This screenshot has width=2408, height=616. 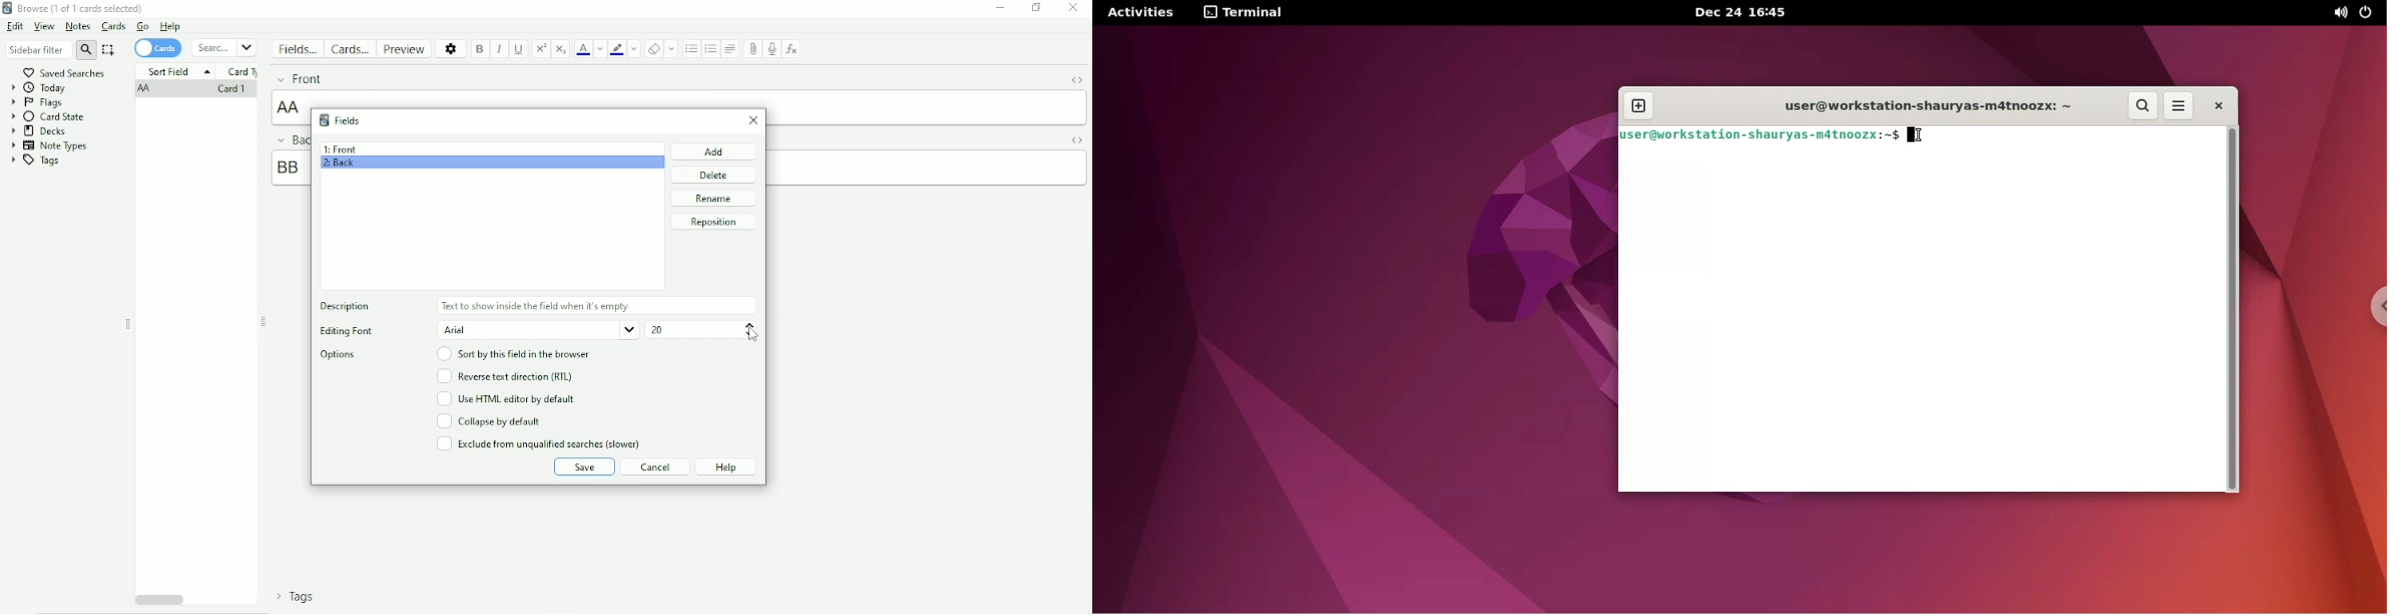 What do you see at coordinates (296, 596) in the screenshot?
I see `Tags` at bounding box center [296, 596].